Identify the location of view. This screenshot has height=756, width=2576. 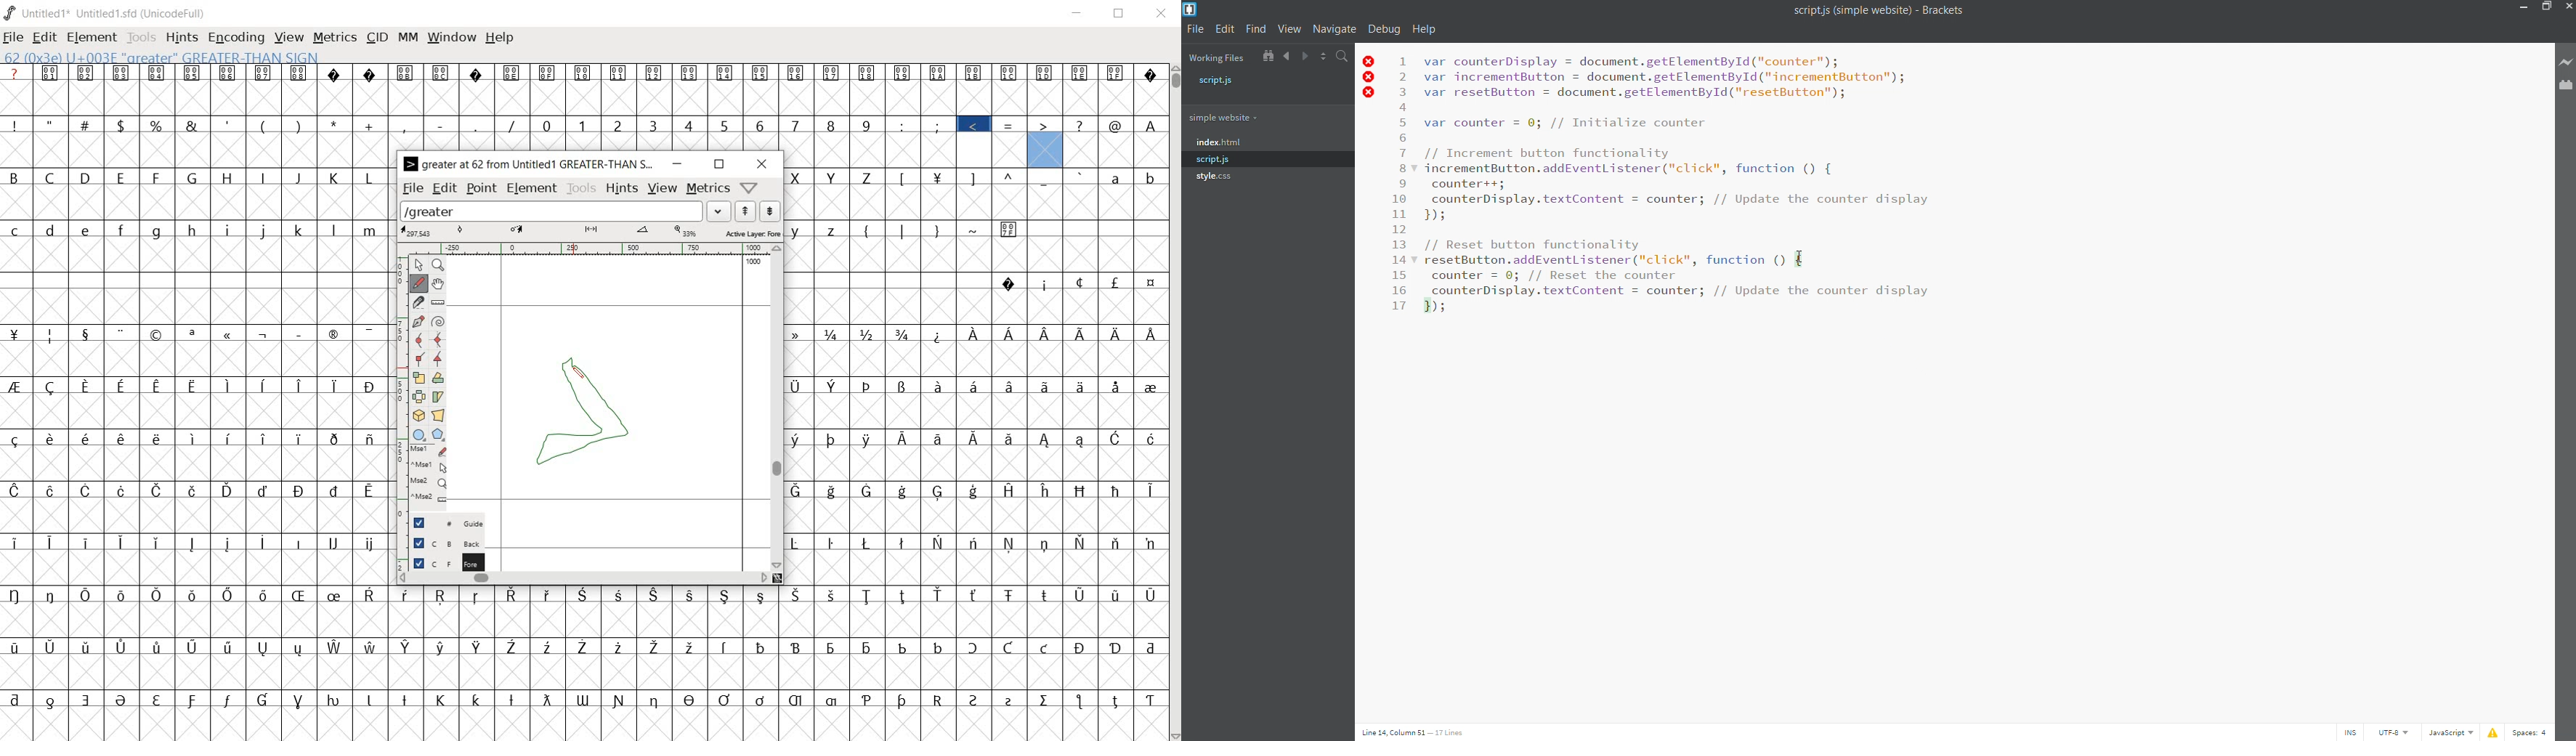
(1289, 29).